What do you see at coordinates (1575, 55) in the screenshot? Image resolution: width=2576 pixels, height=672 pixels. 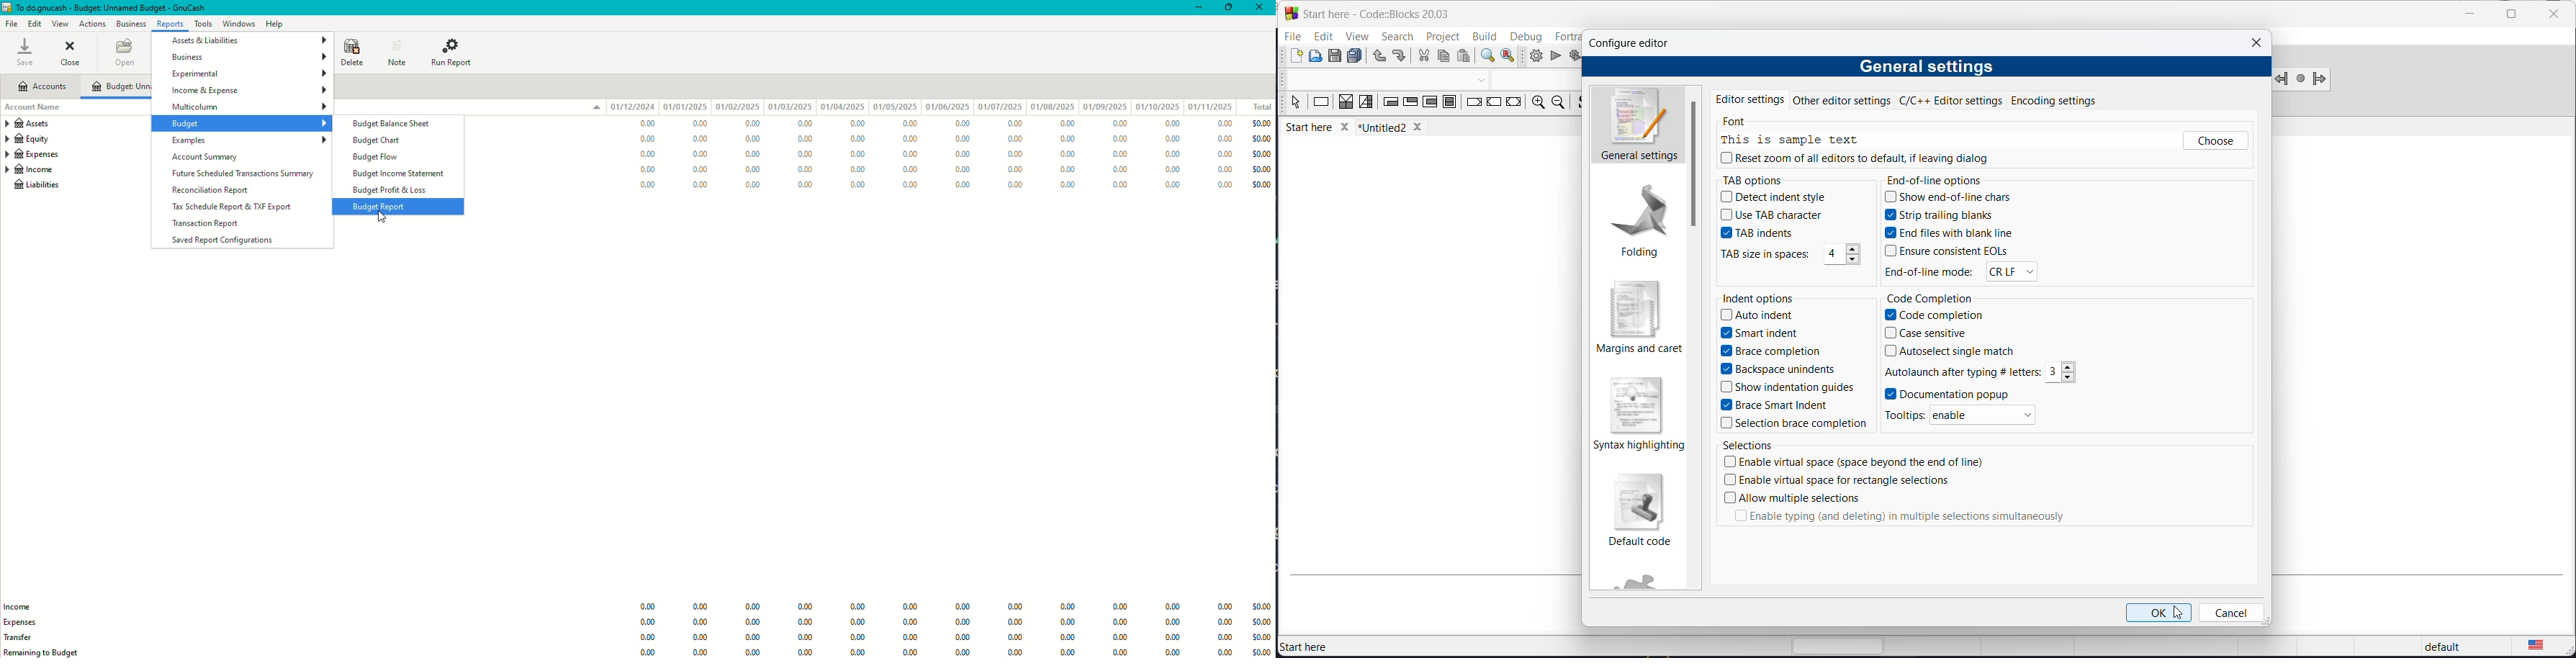 I see `build and run` at bounding box center [1575, 55].